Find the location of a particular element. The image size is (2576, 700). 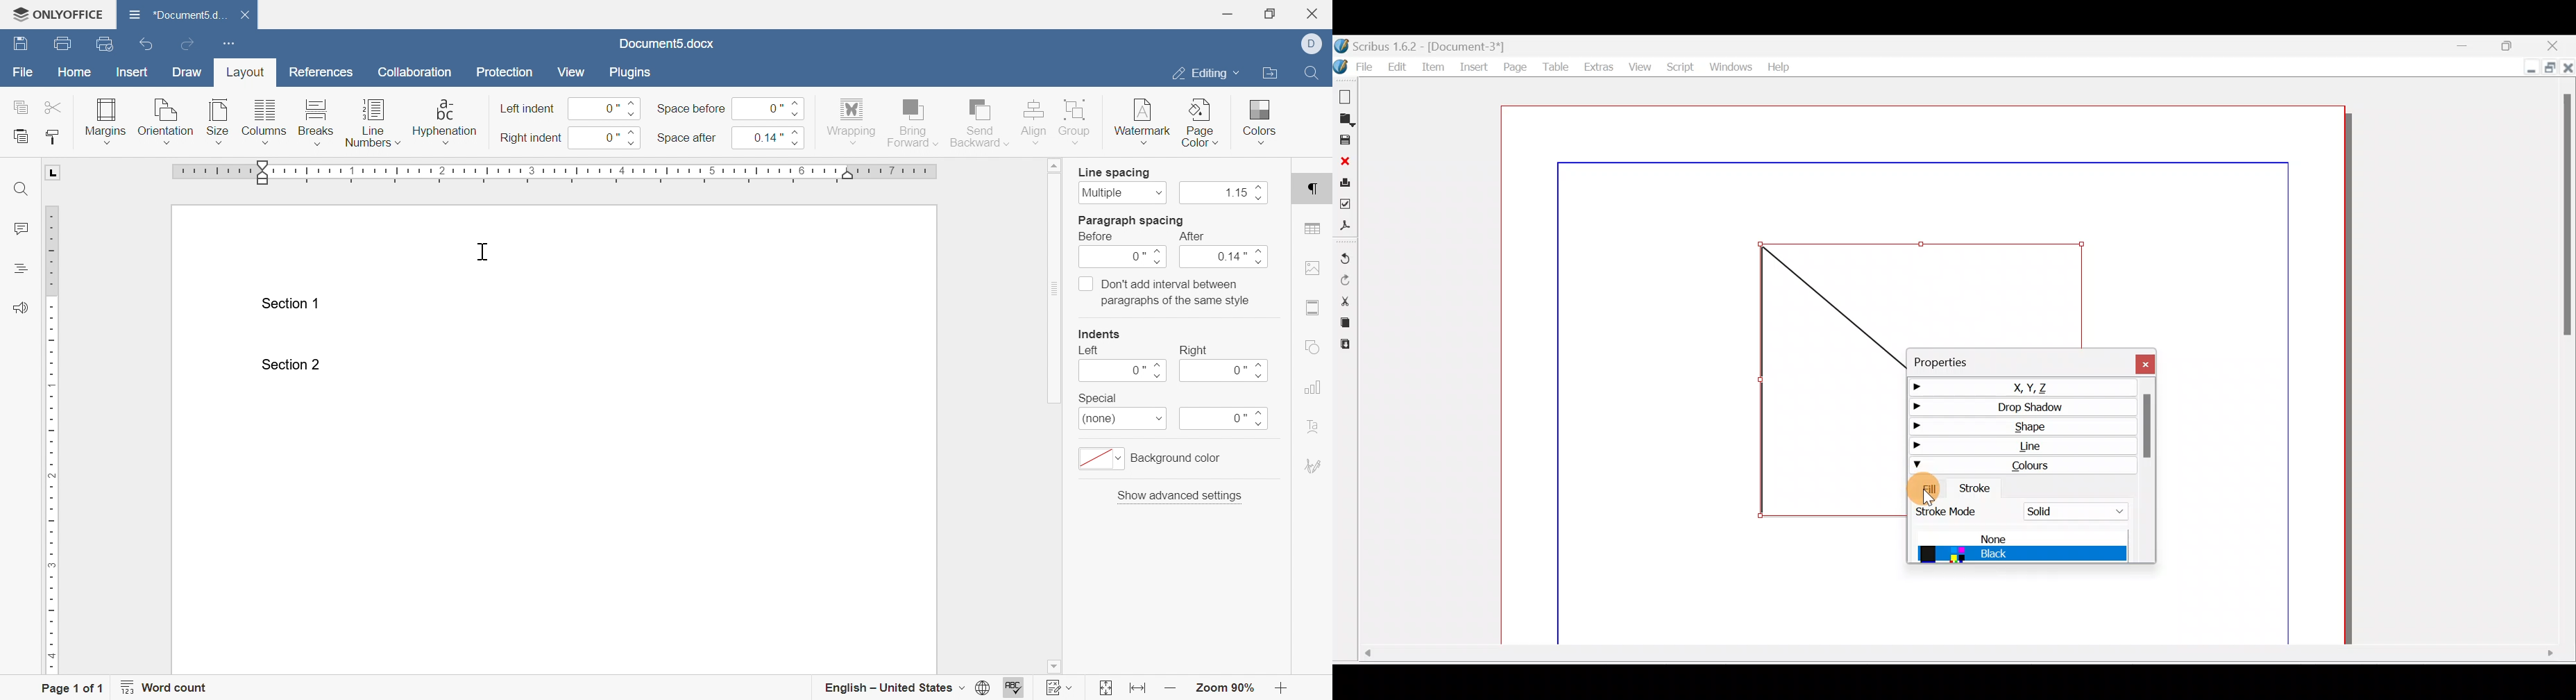

0 is located at coordinates (1124, 258).